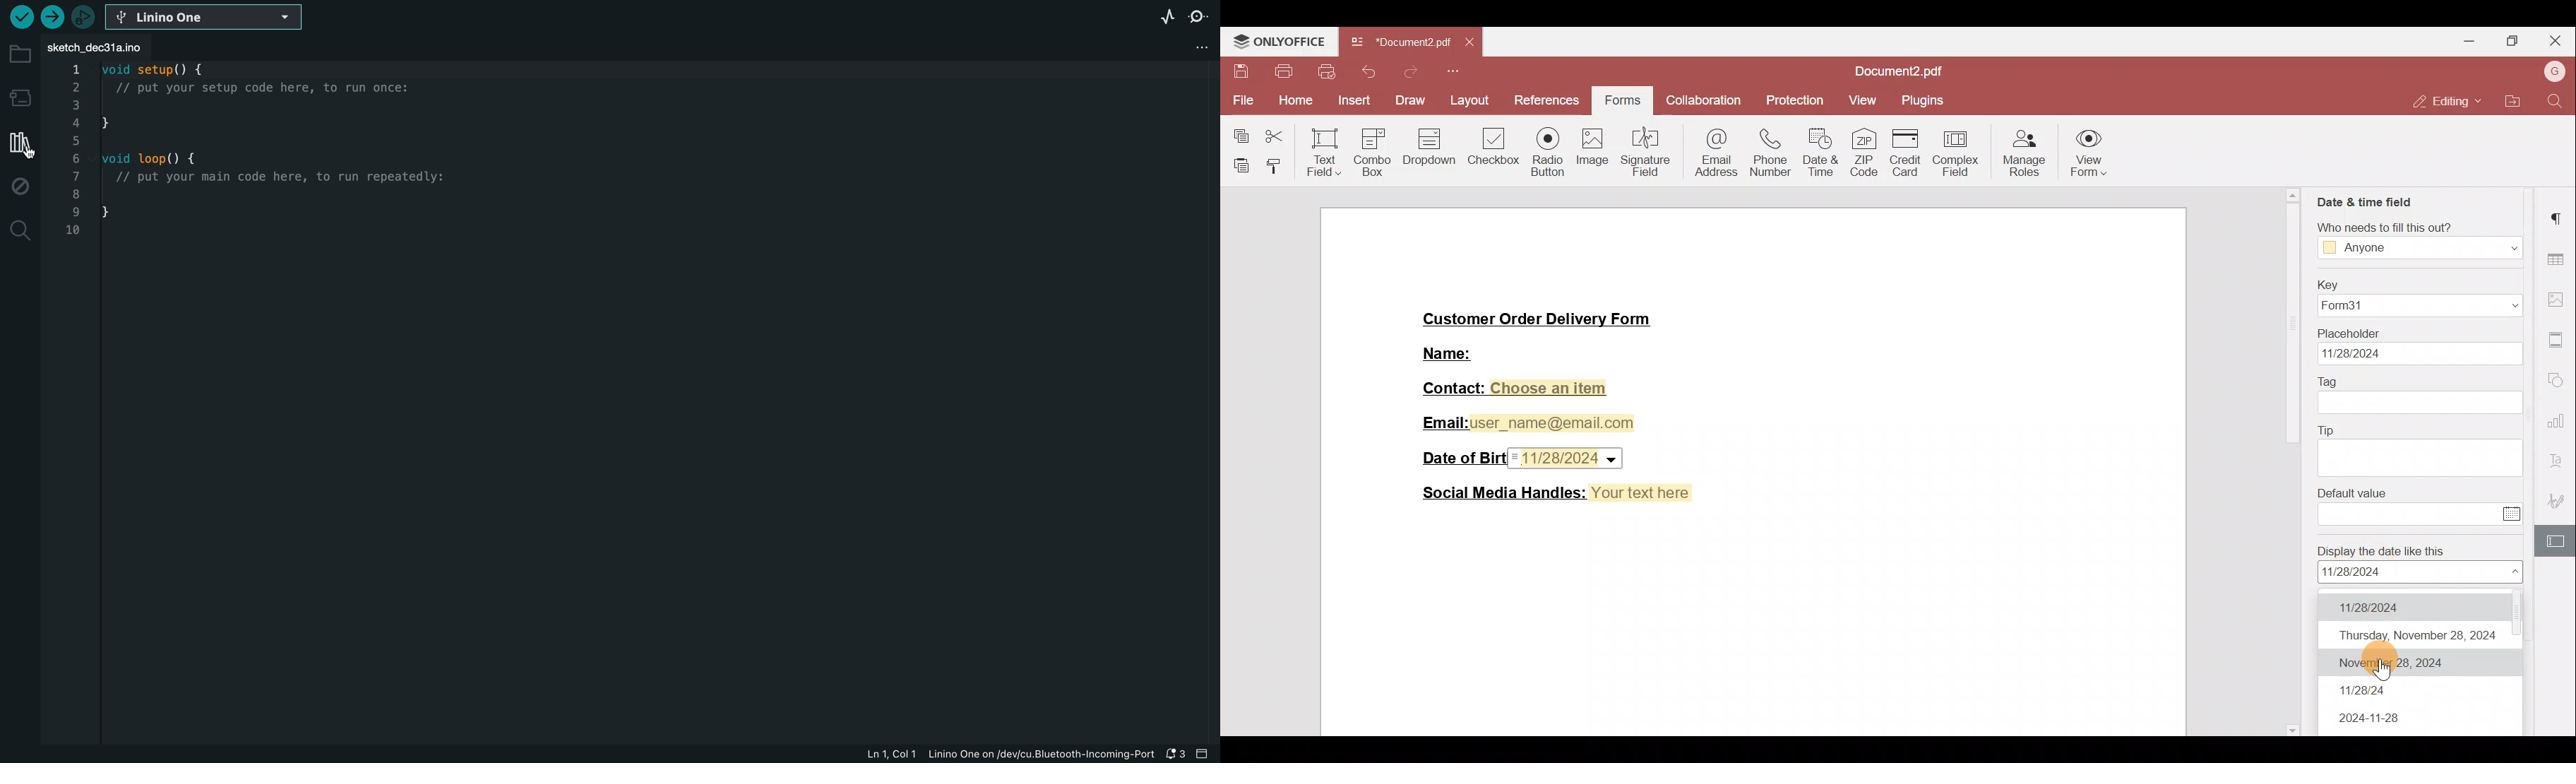 The image size is (2576, 784). What do you see at coordinates (1455, 73) in the screenshot?
I see `More` at bounding box center [1455, 73].